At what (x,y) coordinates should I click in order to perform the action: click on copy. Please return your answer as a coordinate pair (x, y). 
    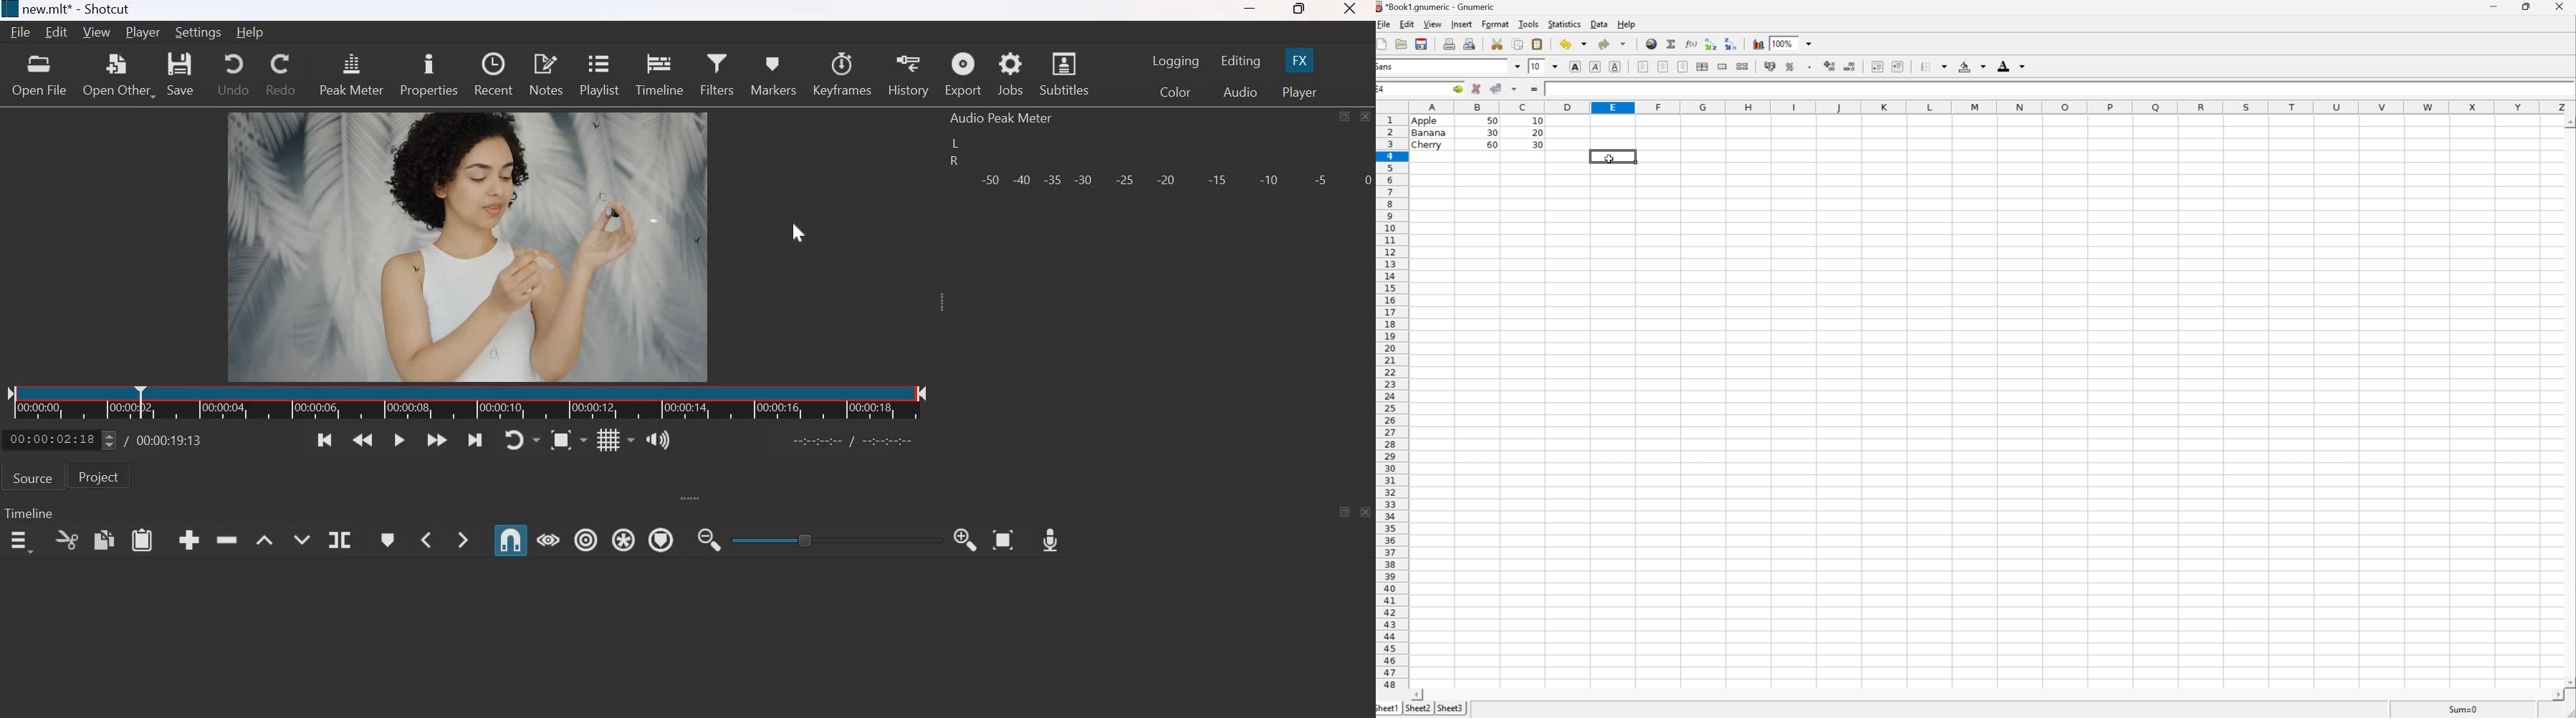
    Looking at the image, I should click on (104, 540).